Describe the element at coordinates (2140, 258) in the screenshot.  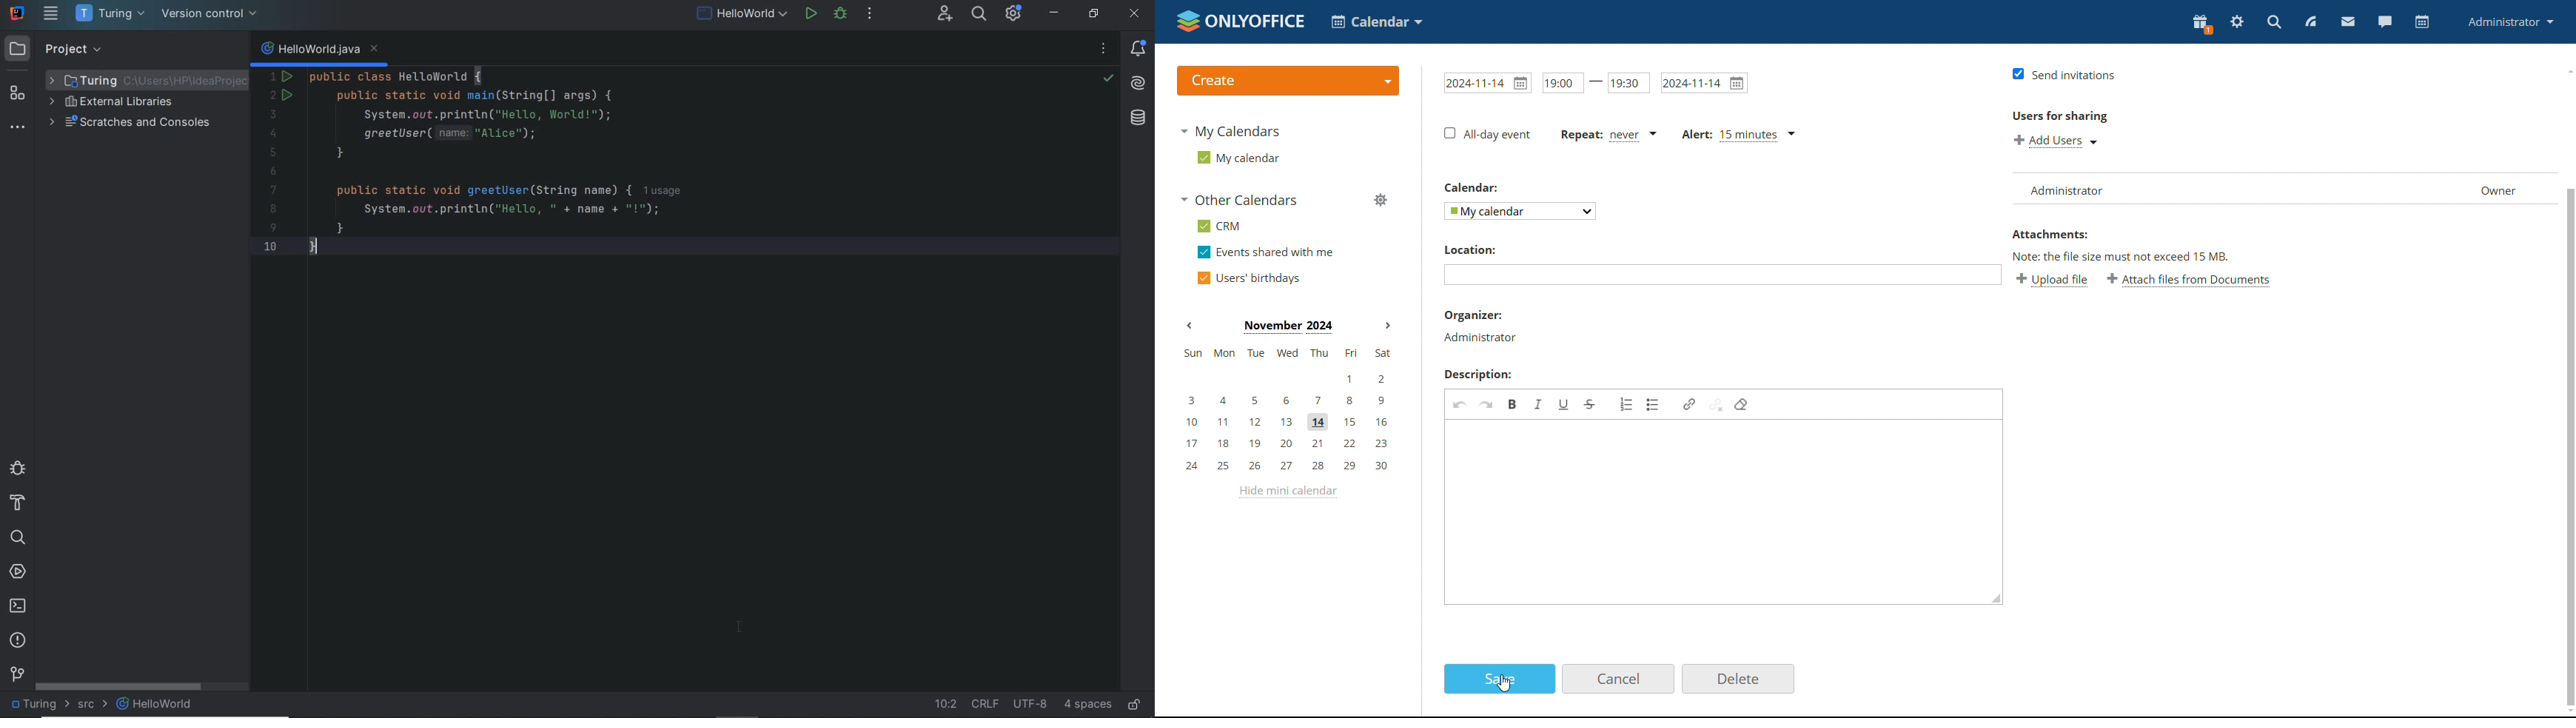
I see `note` at that location.